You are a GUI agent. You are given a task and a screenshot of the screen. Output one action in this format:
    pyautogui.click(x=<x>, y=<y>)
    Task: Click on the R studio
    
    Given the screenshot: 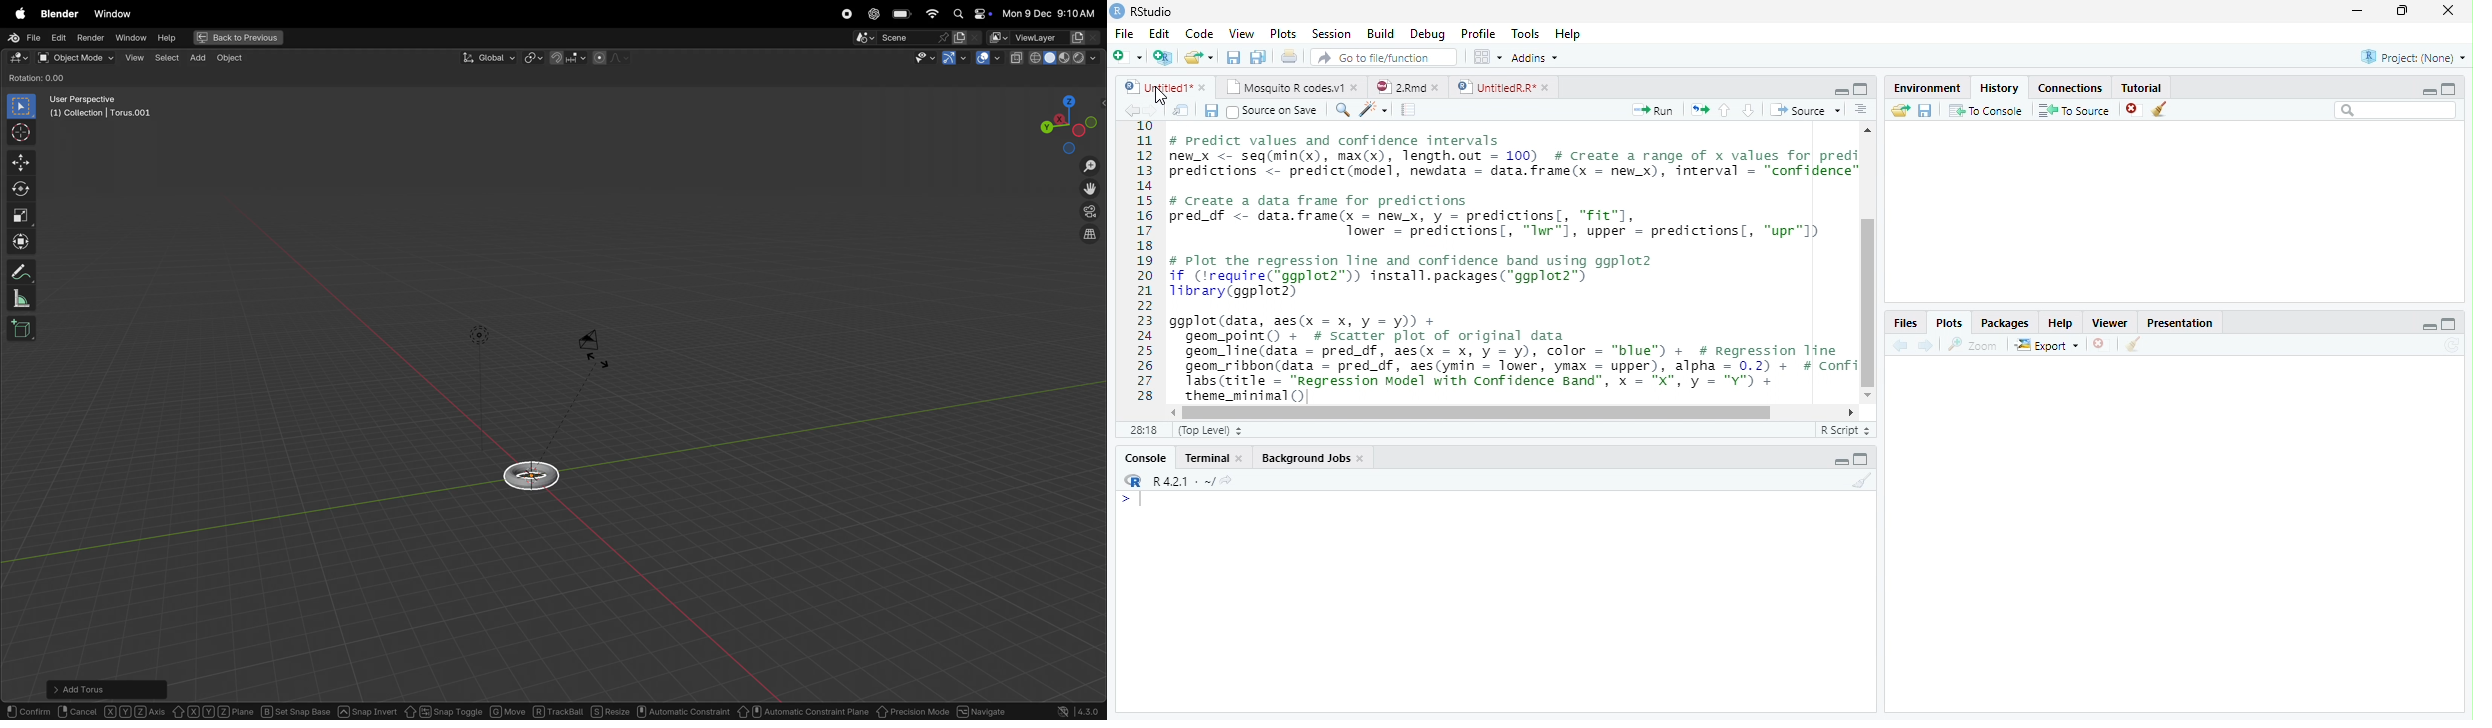 What is the action you would take?
    pyautogui.click(x=1145, y=11)
    